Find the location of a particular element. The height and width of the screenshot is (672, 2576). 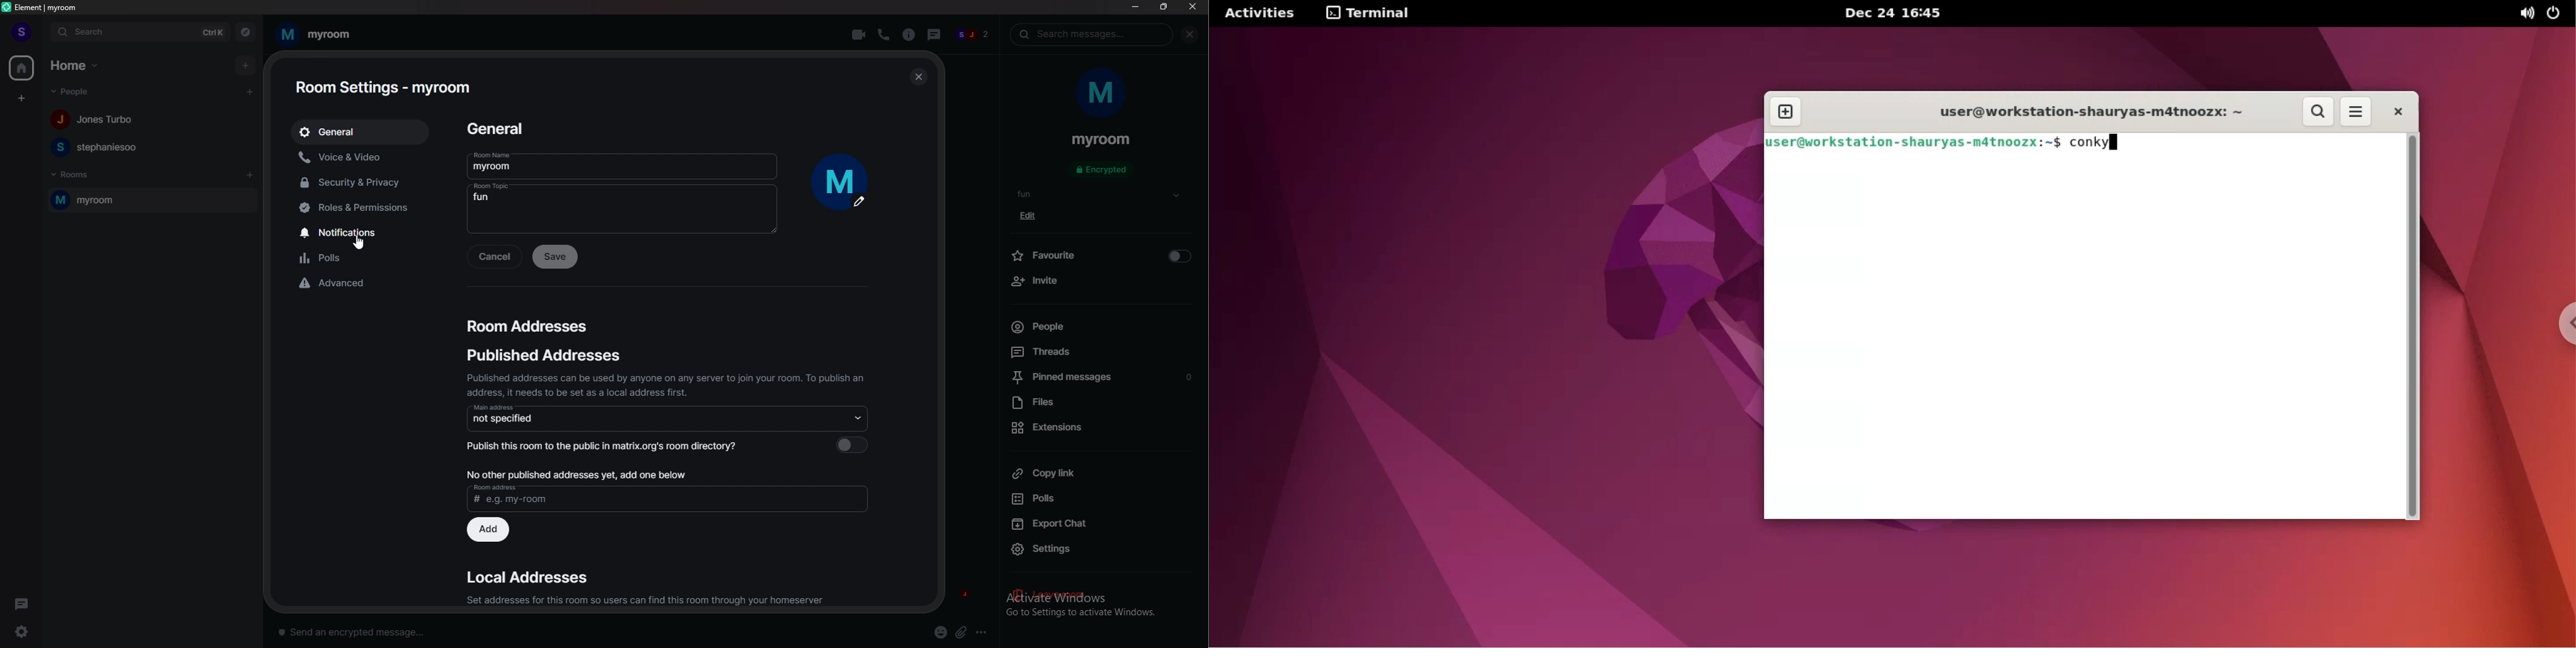

roles and permissions is located at coordinates (368, 208).